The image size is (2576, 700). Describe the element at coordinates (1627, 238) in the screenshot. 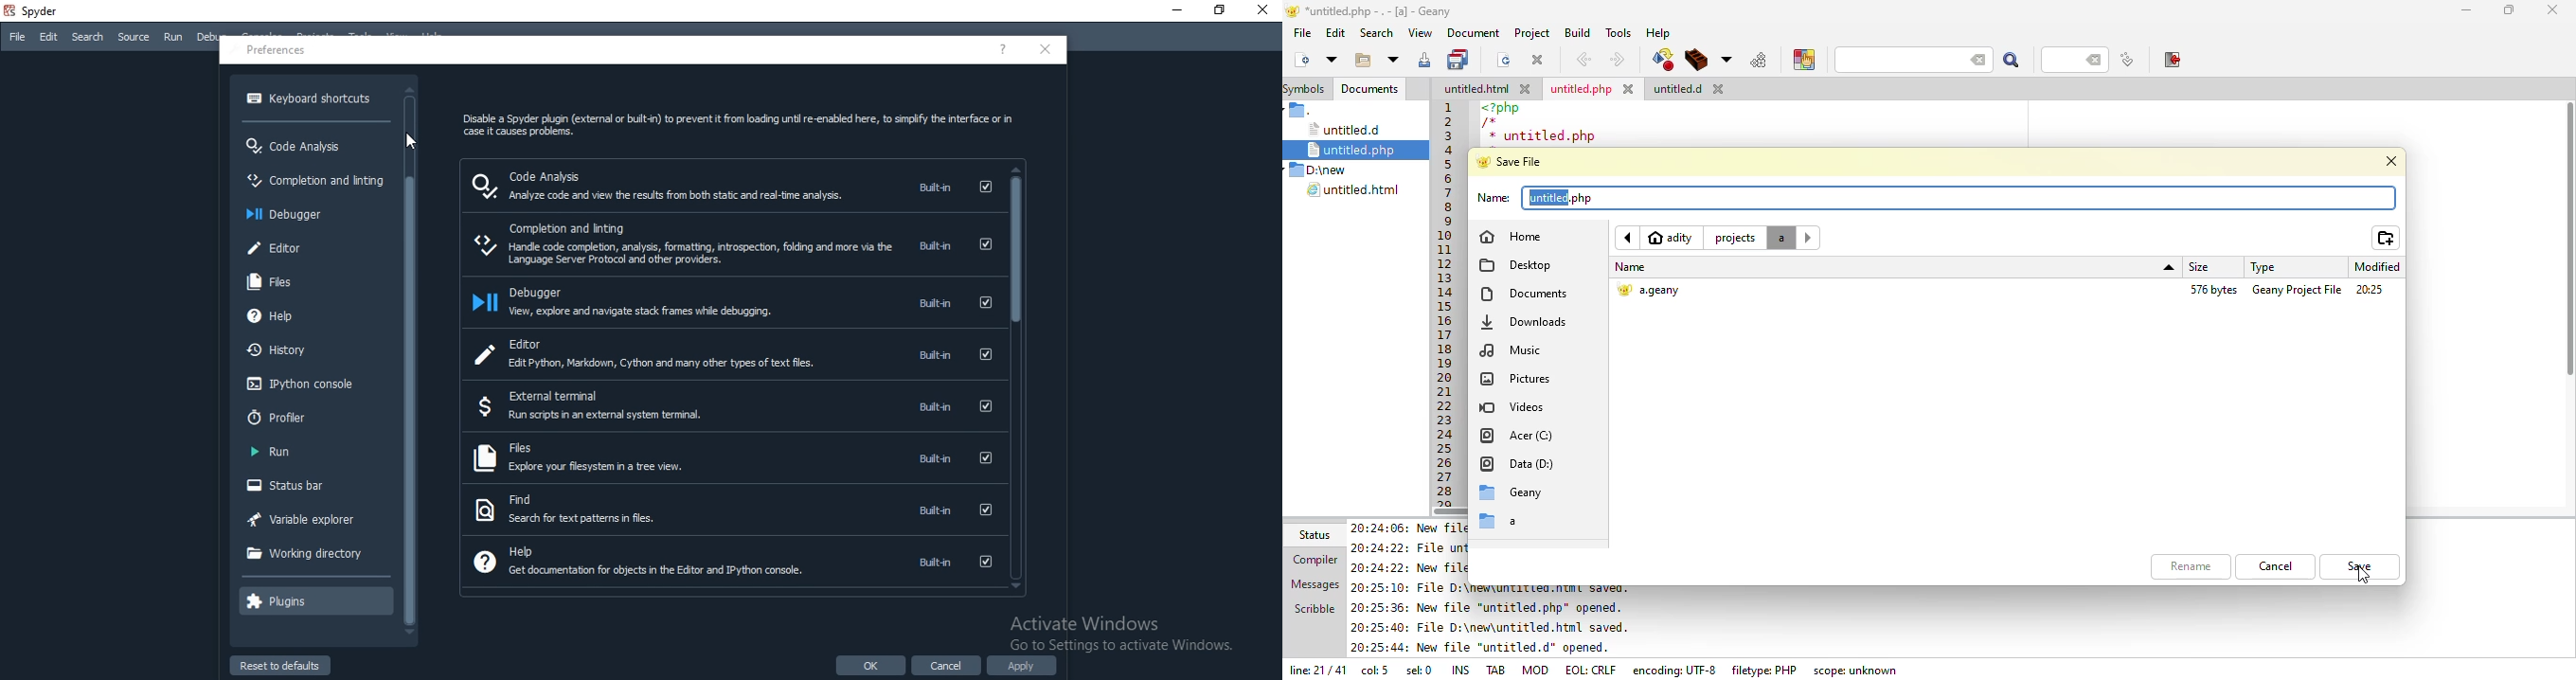

I see `back` at that location.